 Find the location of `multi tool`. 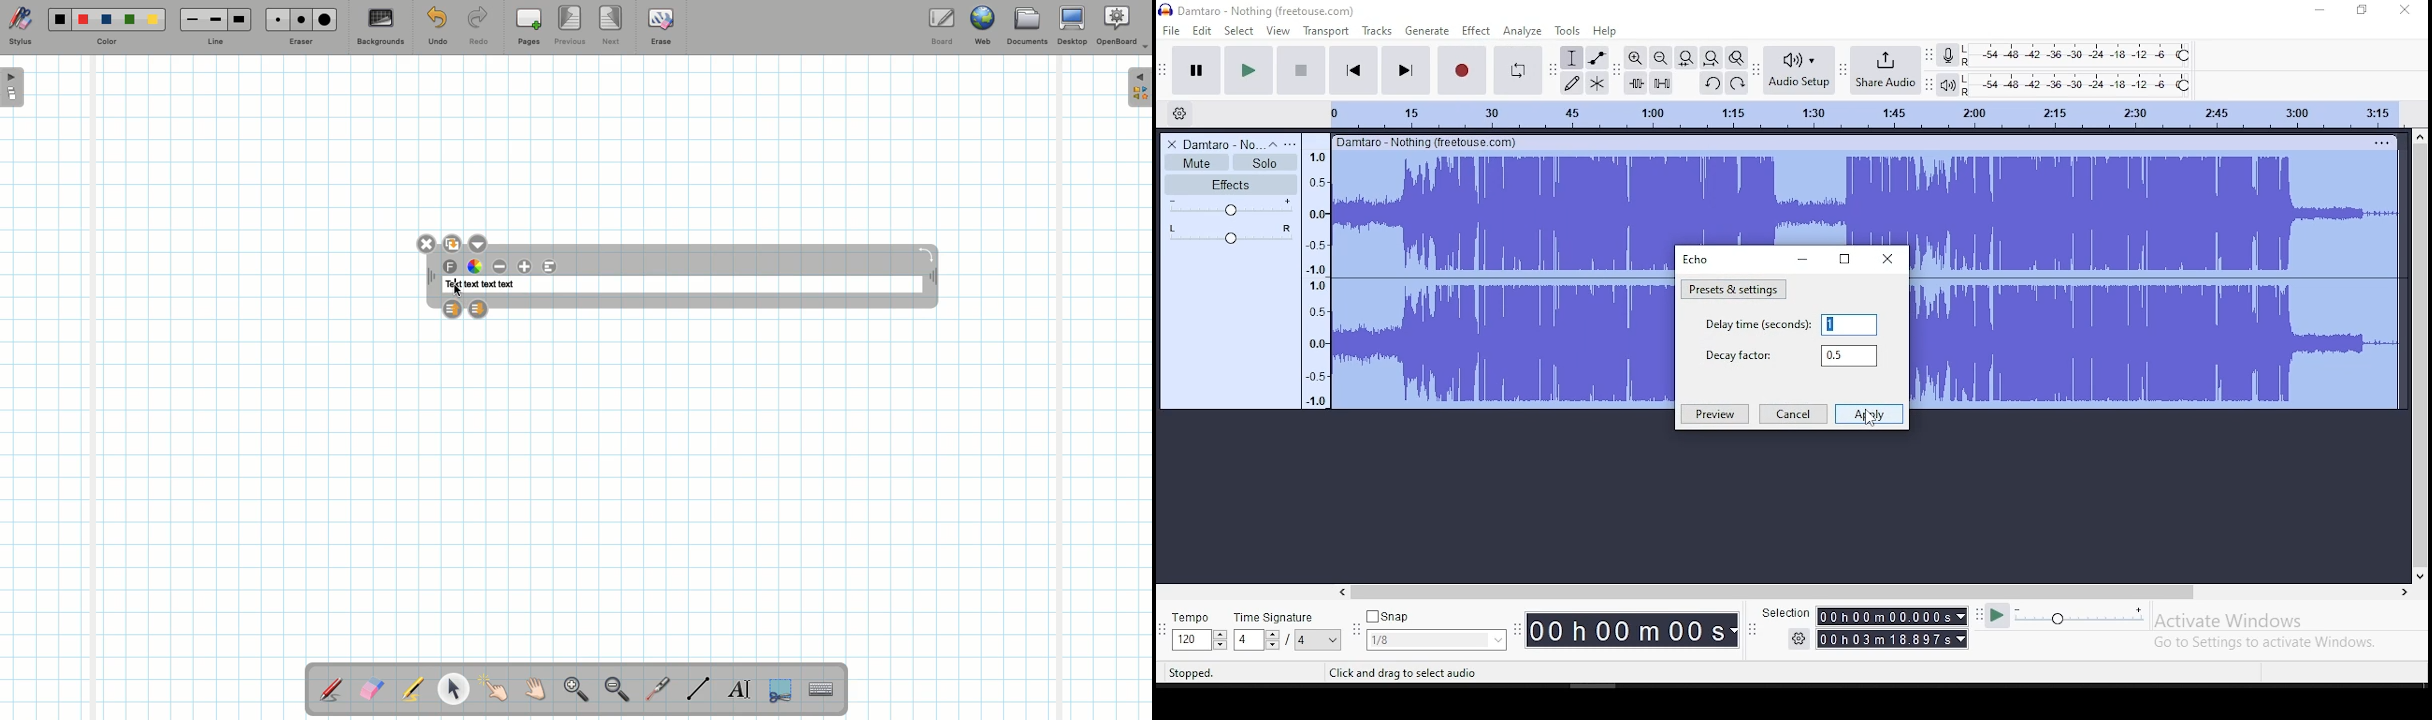

multi tool is located at coordinates (1596, 83).